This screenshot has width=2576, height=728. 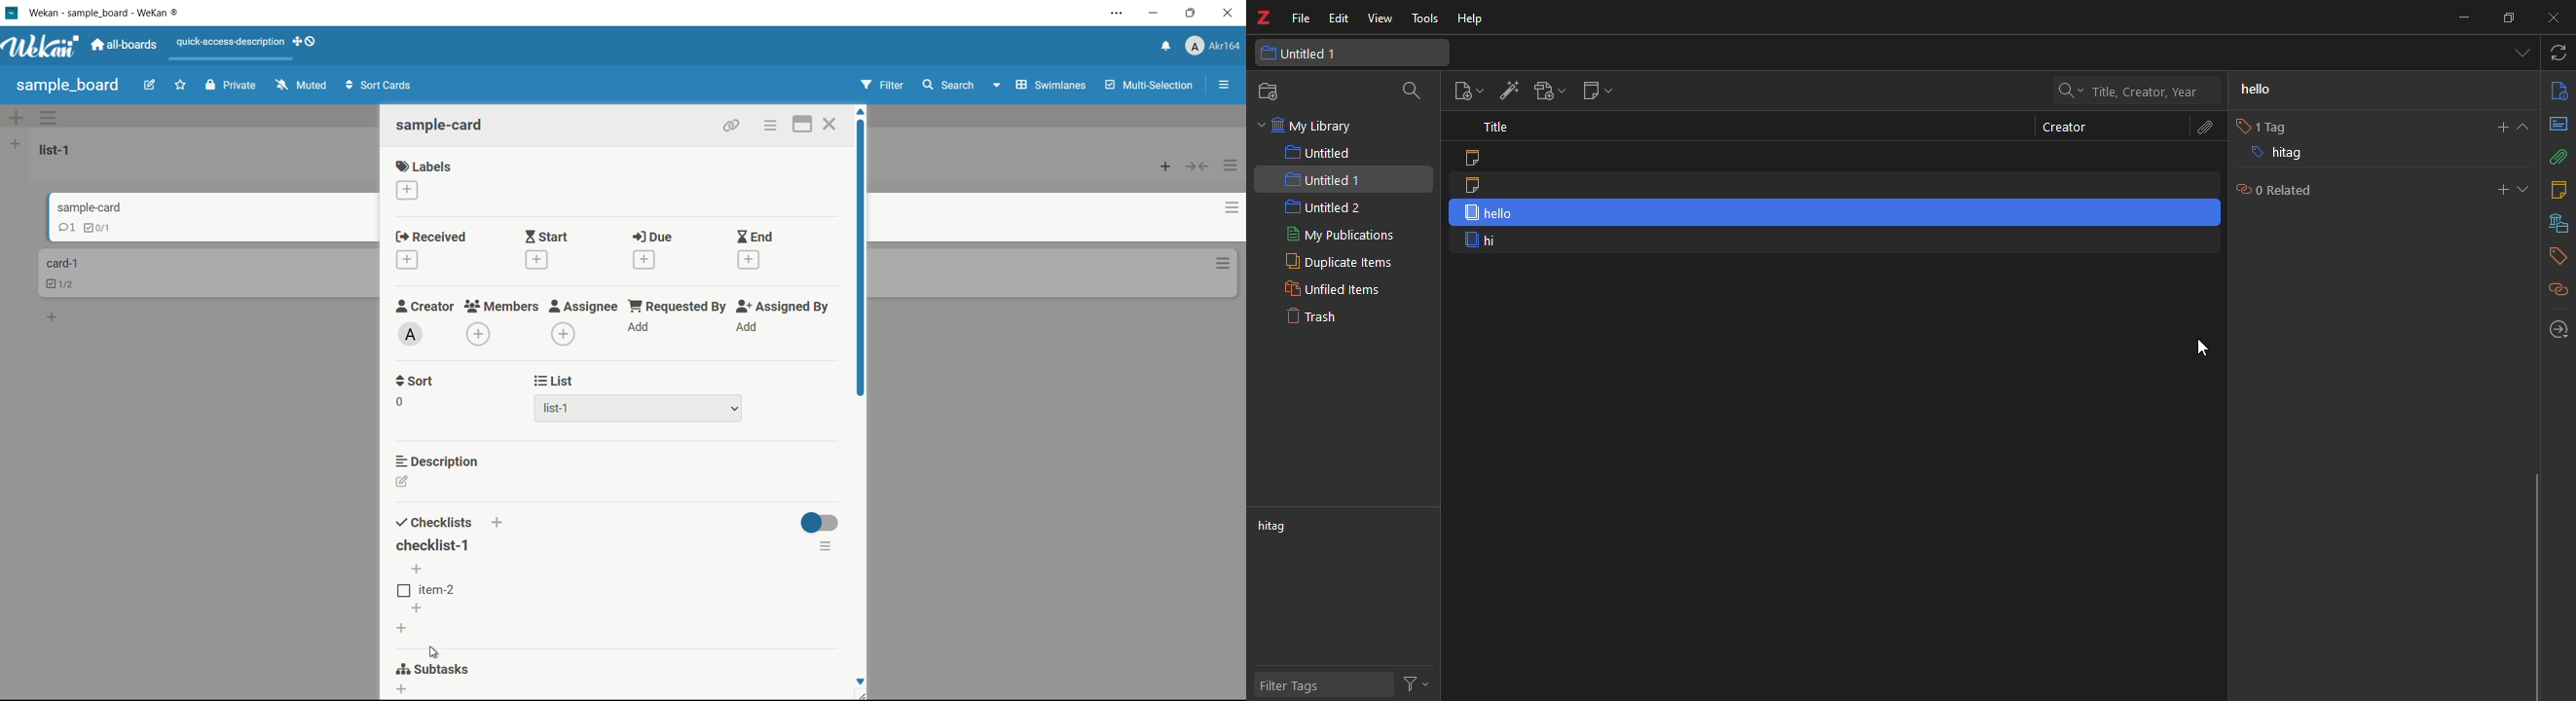 What do you see at coordinates (2518, 55) in the screenshot?
I see `tab` at bounding box center [2518, 55].